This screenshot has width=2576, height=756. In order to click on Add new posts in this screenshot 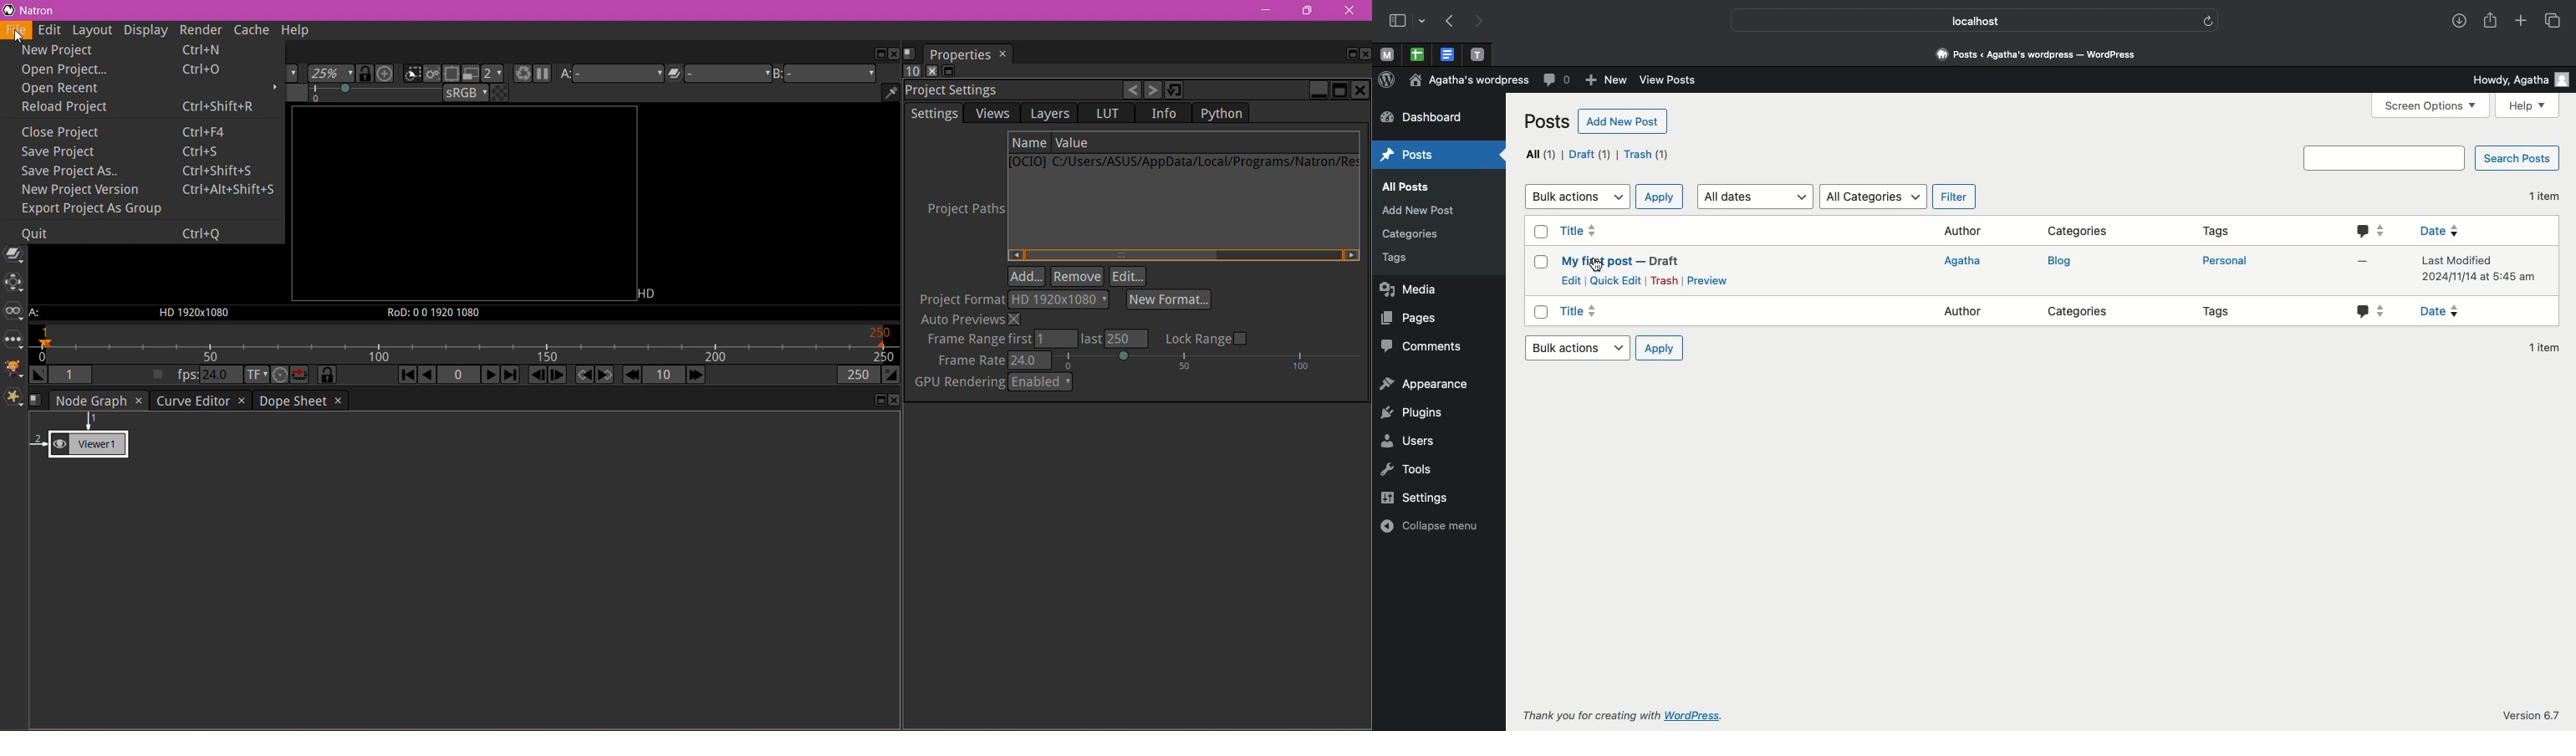, I will do `click(1621, 123)`.